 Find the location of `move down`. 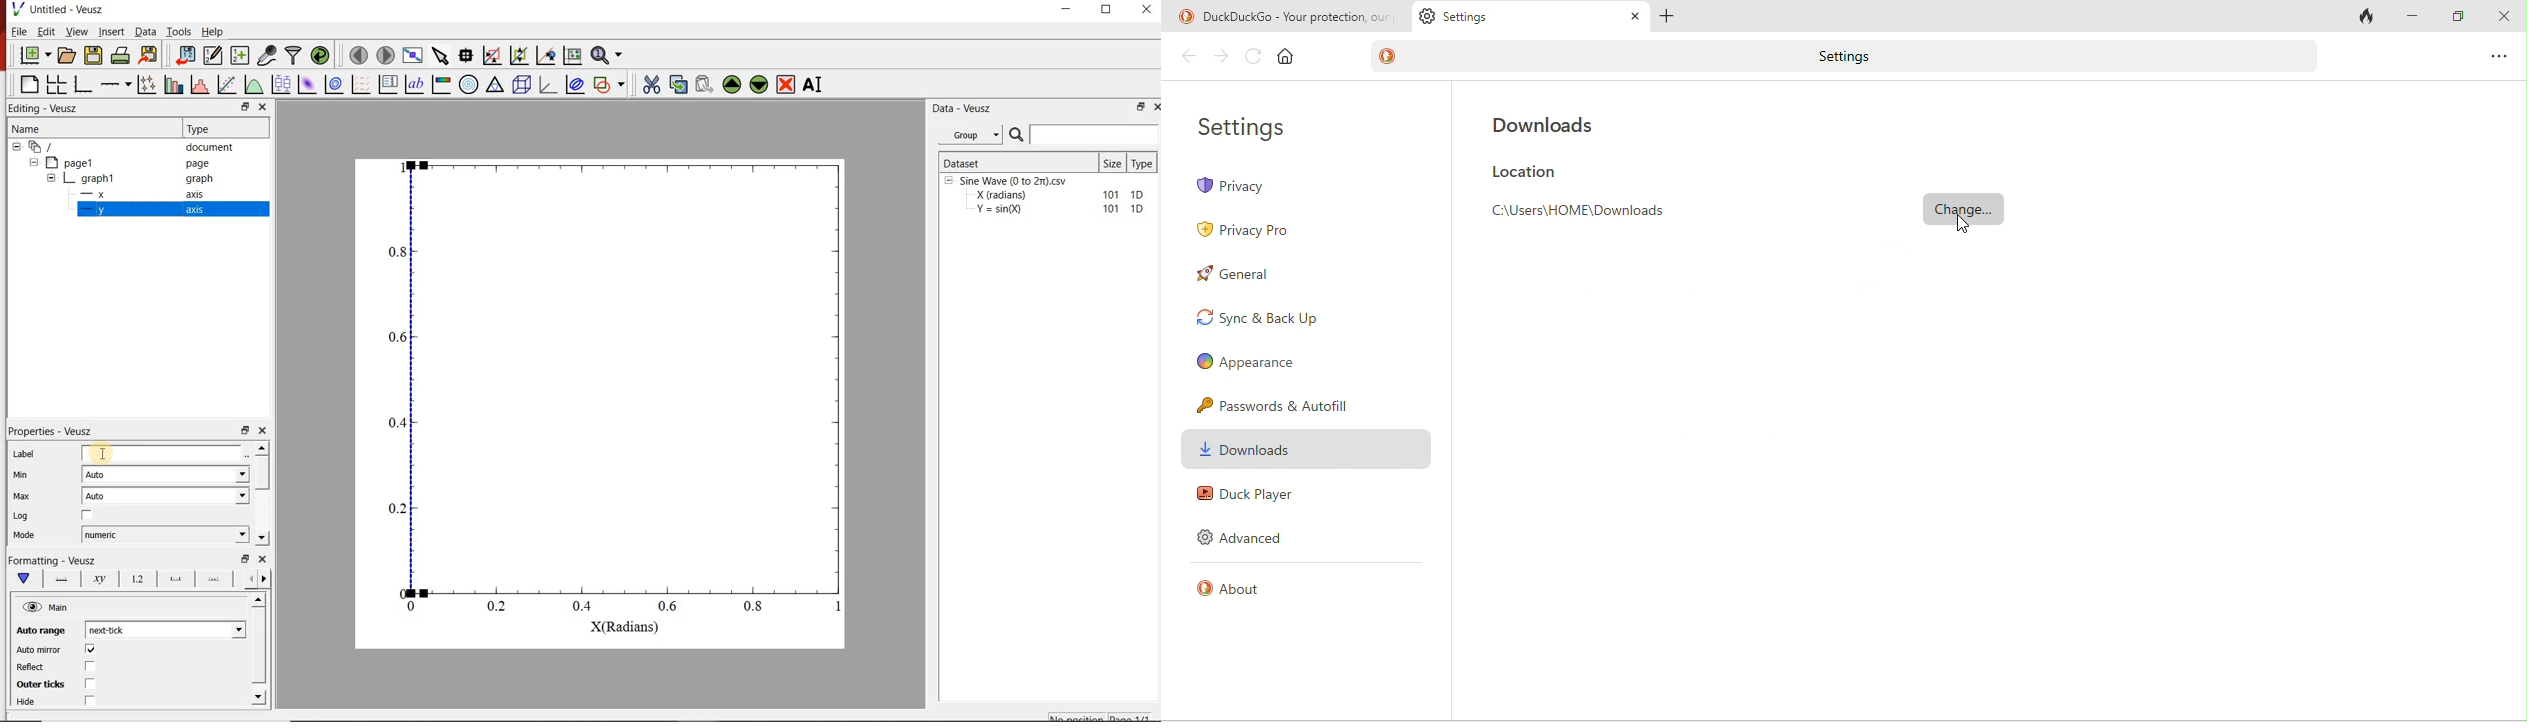

move down is located at coordinates (760, 86).